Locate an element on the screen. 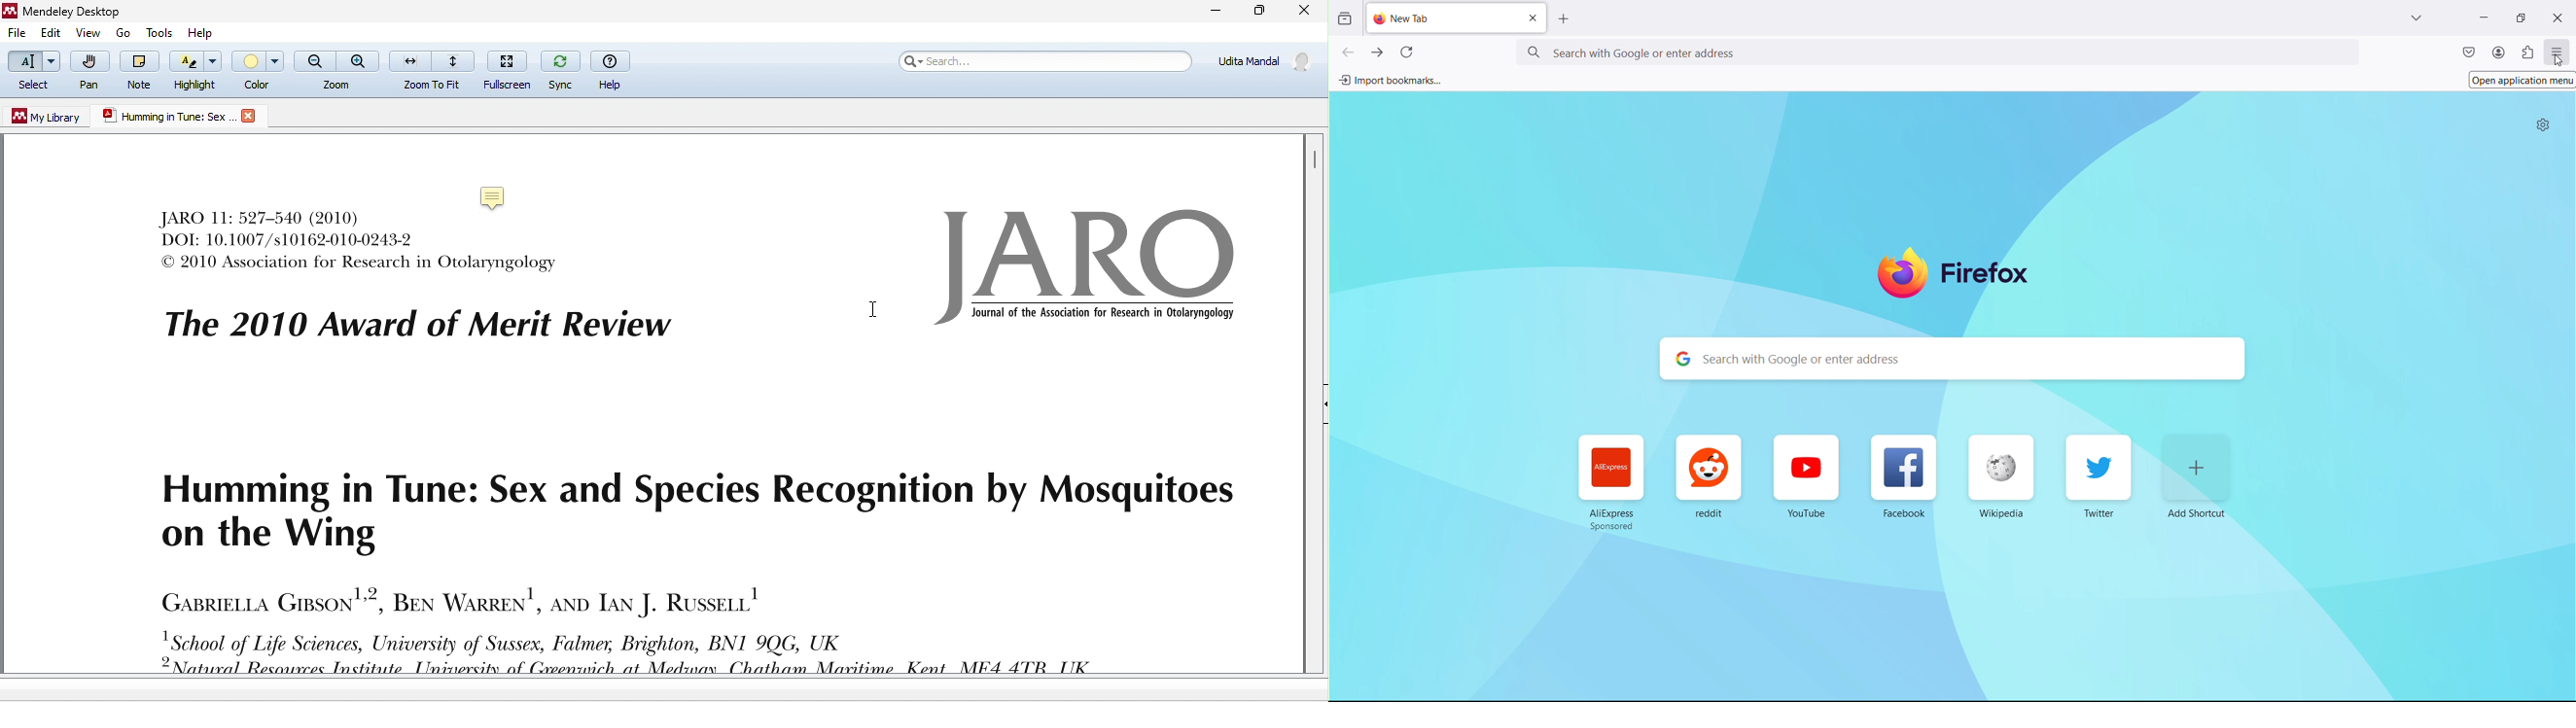 This screenshot has width=2576, height=728. edit is located at coordinates (56, 32).